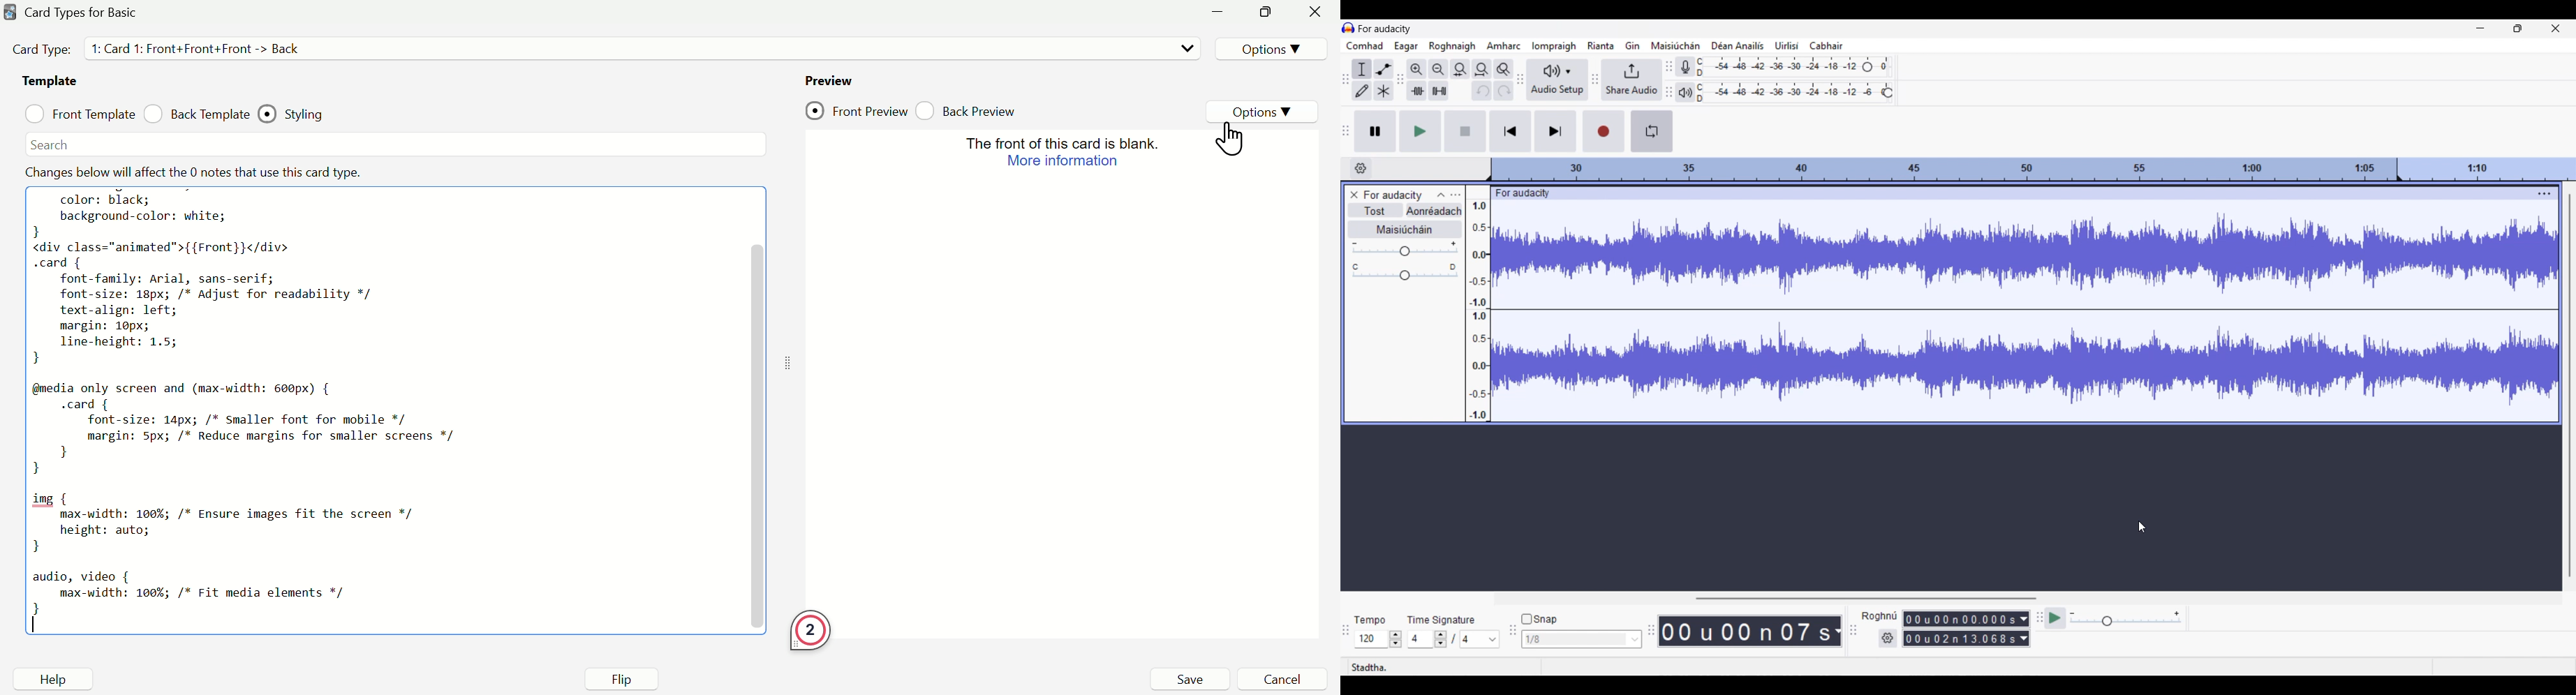 The height and width of the screenshot is (700, 2576). What do you see at coordinates (1362, 90) in the screenshot?
I see `Draw tool` at bounding box center [1362, 90].